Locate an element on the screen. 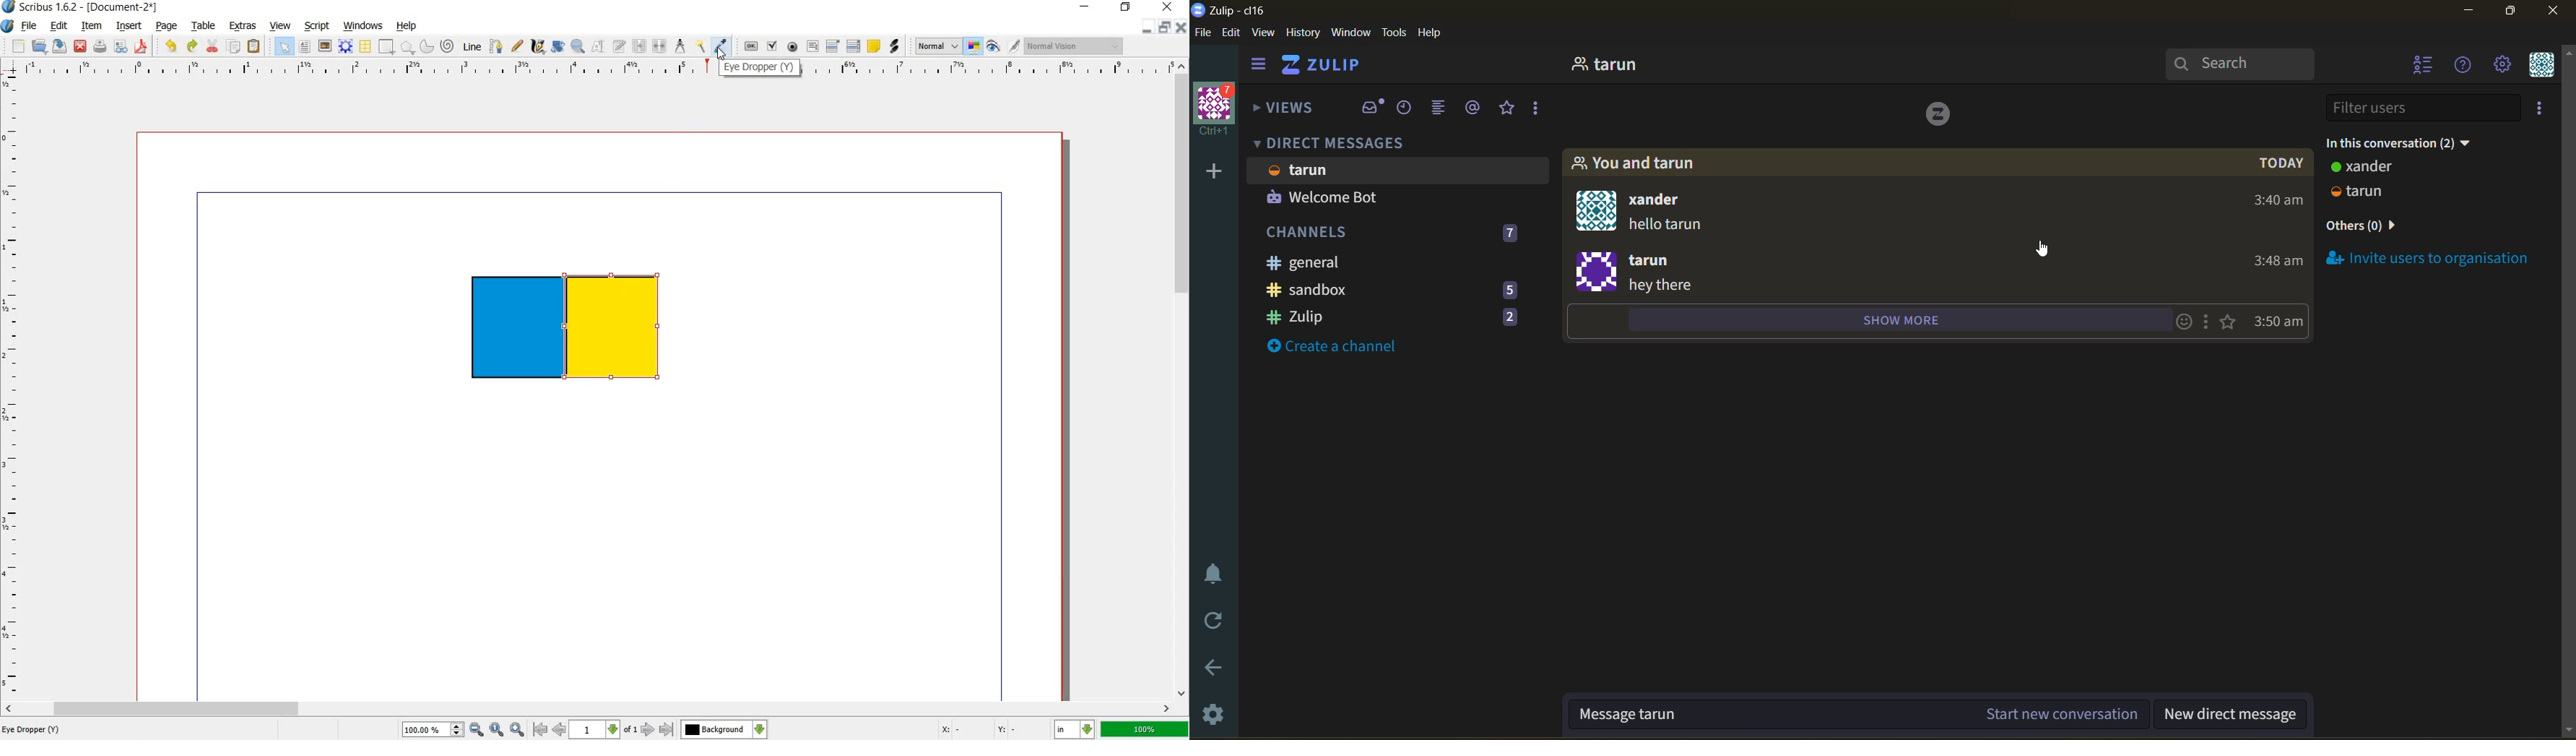  show more is located at coordinates (1873, 320).